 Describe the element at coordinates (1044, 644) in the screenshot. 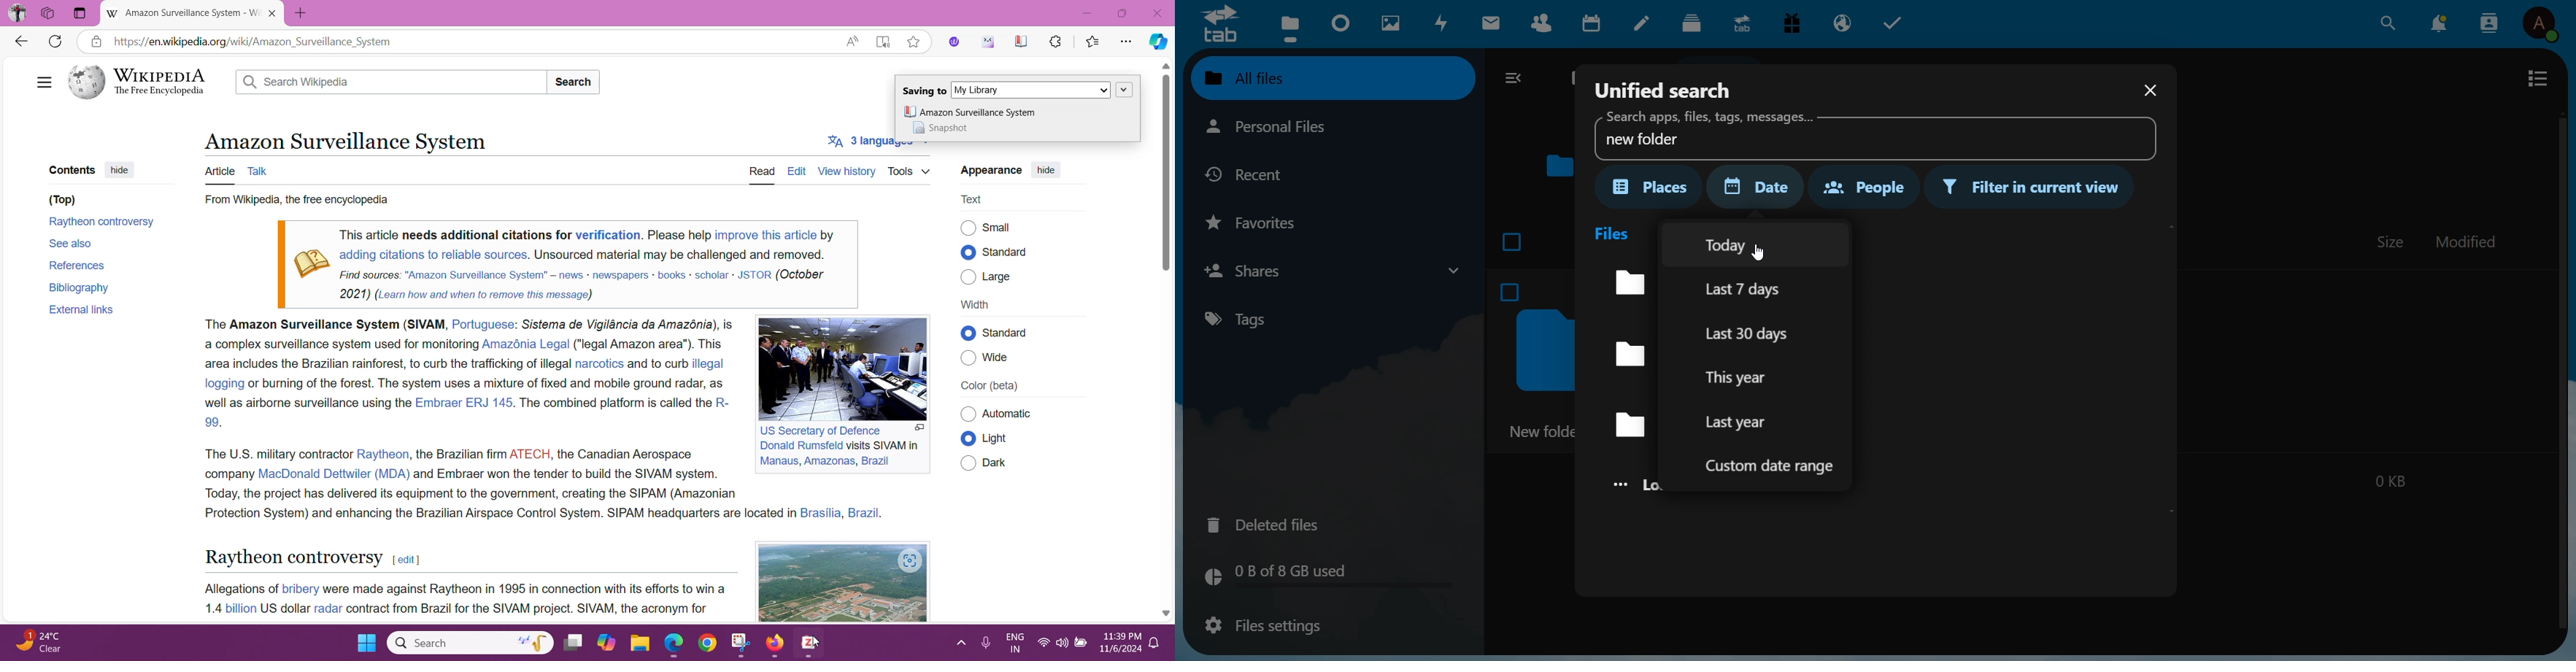

I see `wifi` at that location.